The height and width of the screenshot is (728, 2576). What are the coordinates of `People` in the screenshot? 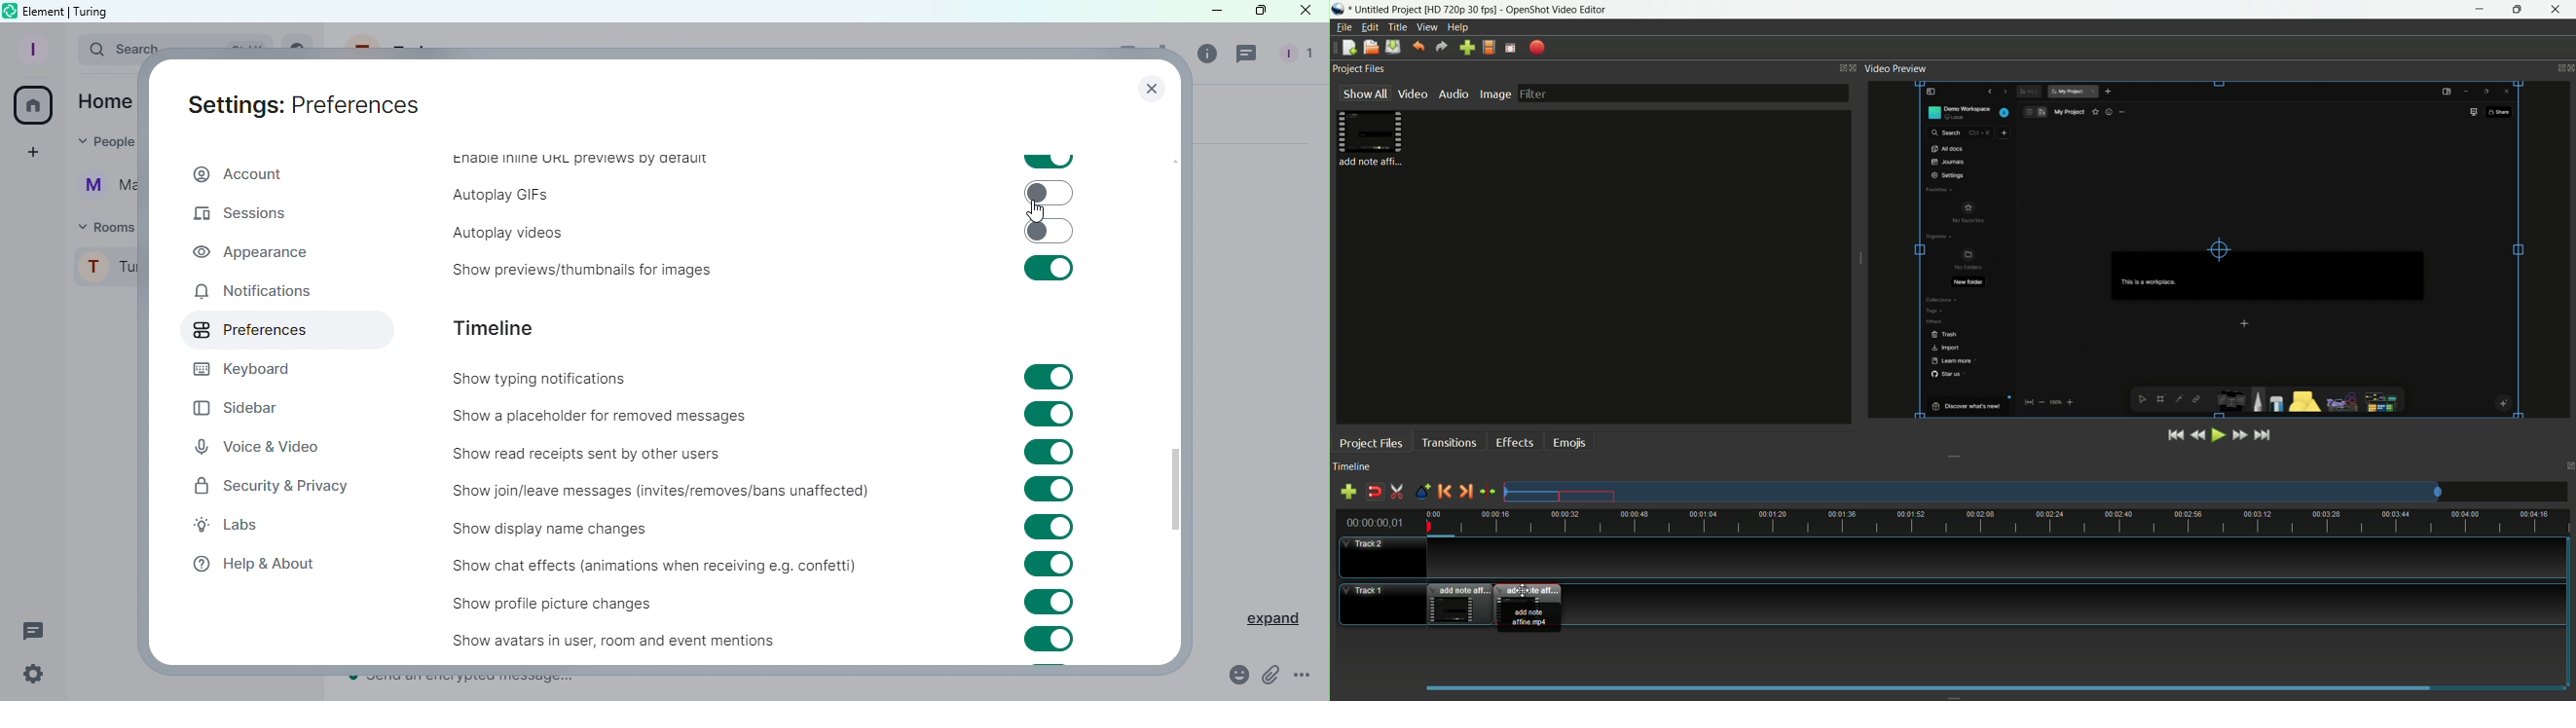 It's located at (101, 144).